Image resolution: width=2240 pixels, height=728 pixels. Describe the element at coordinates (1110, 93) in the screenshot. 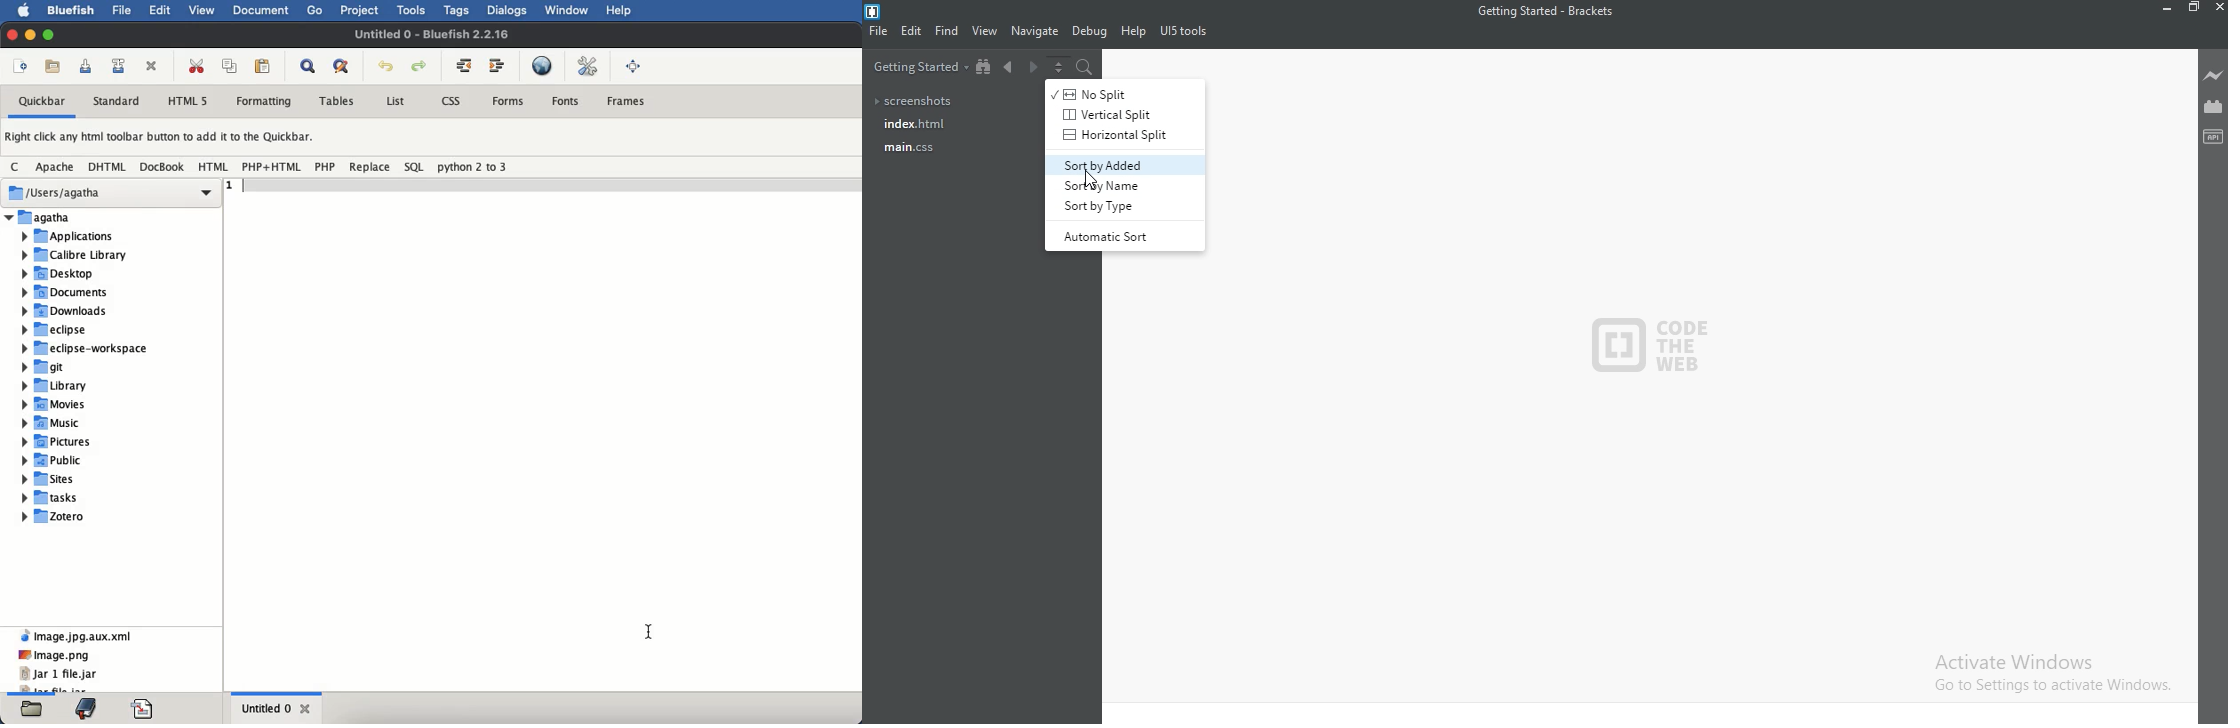

I see `no split ` at that location.